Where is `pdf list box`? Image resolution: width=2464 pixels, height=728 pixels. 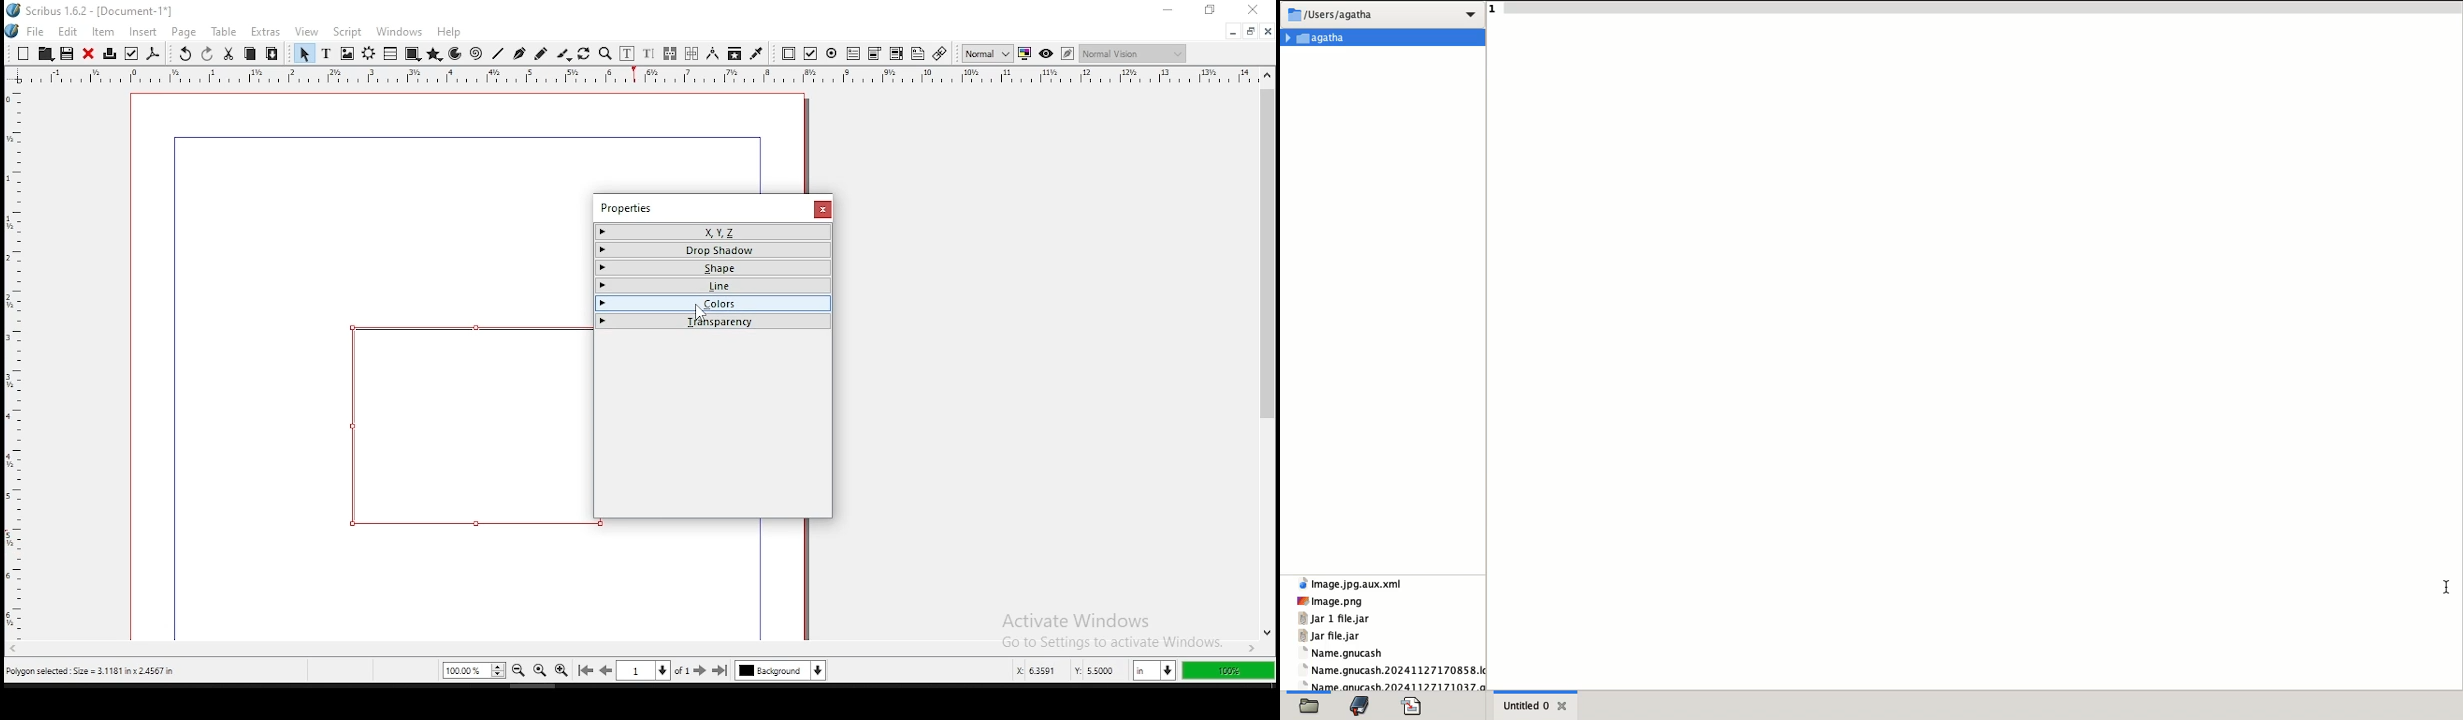 pdf list box is located at coordinates (876, 55).